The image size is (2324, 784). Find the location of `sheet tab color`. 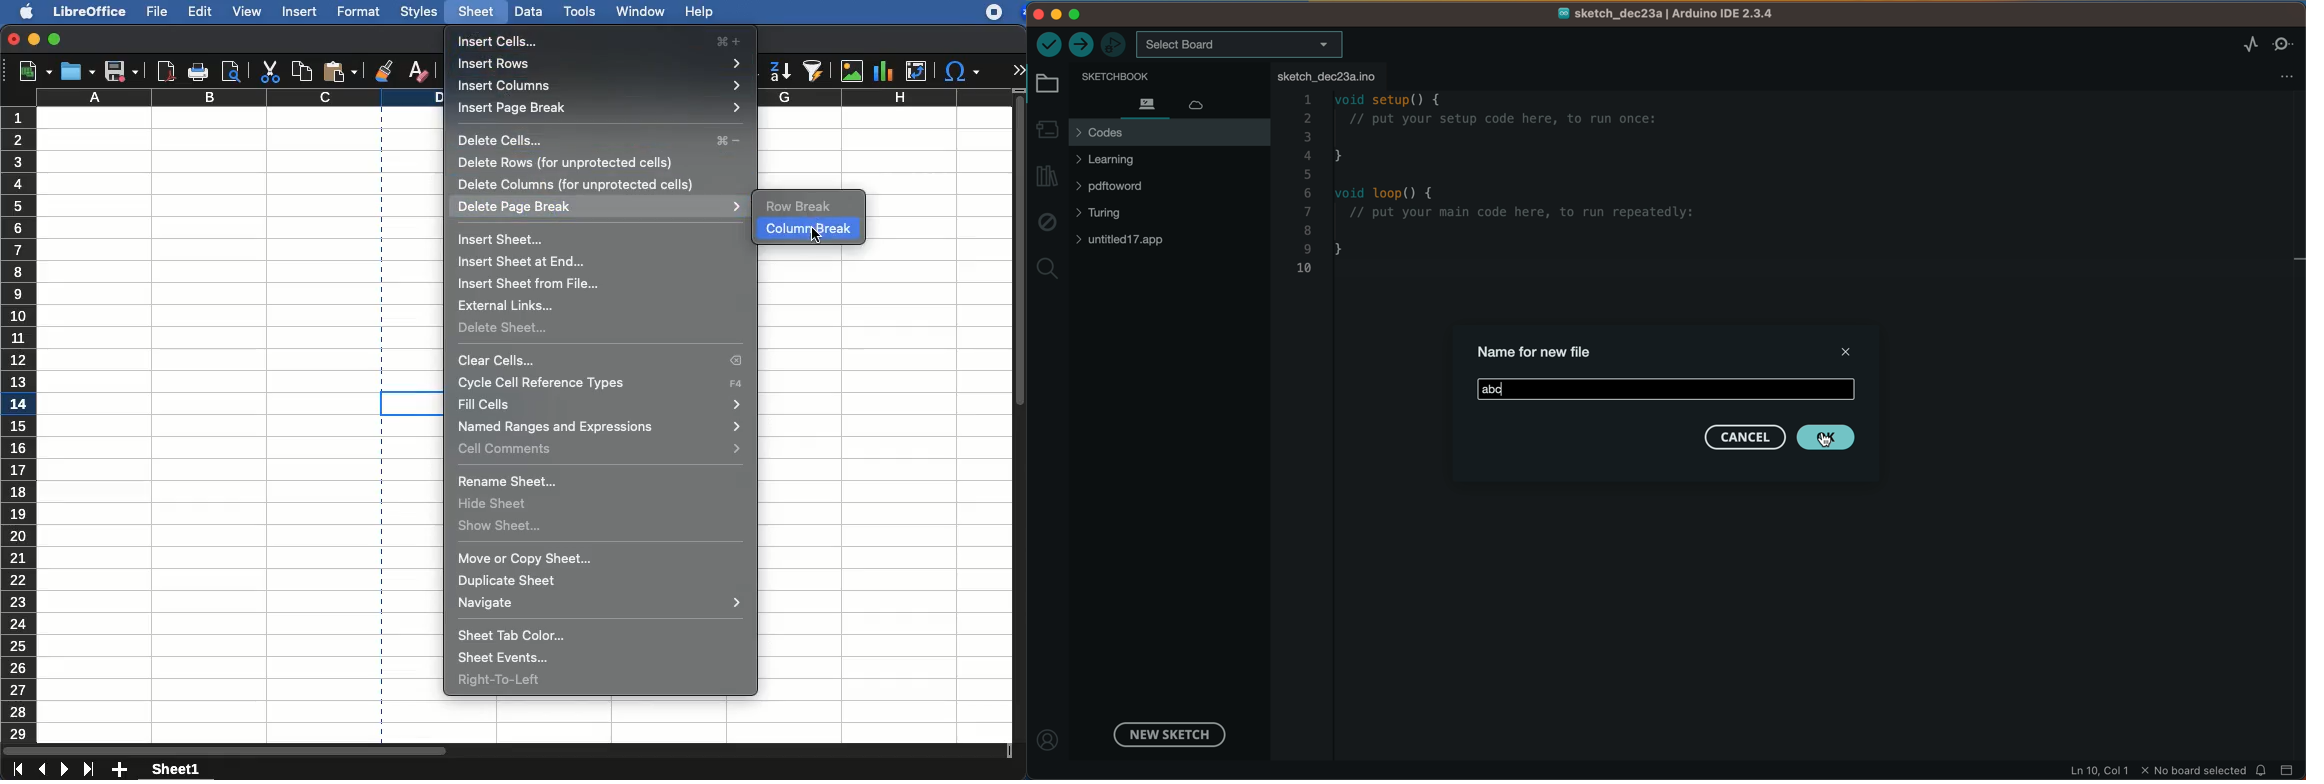

sheet tab color is located at coordinates (512, 636).